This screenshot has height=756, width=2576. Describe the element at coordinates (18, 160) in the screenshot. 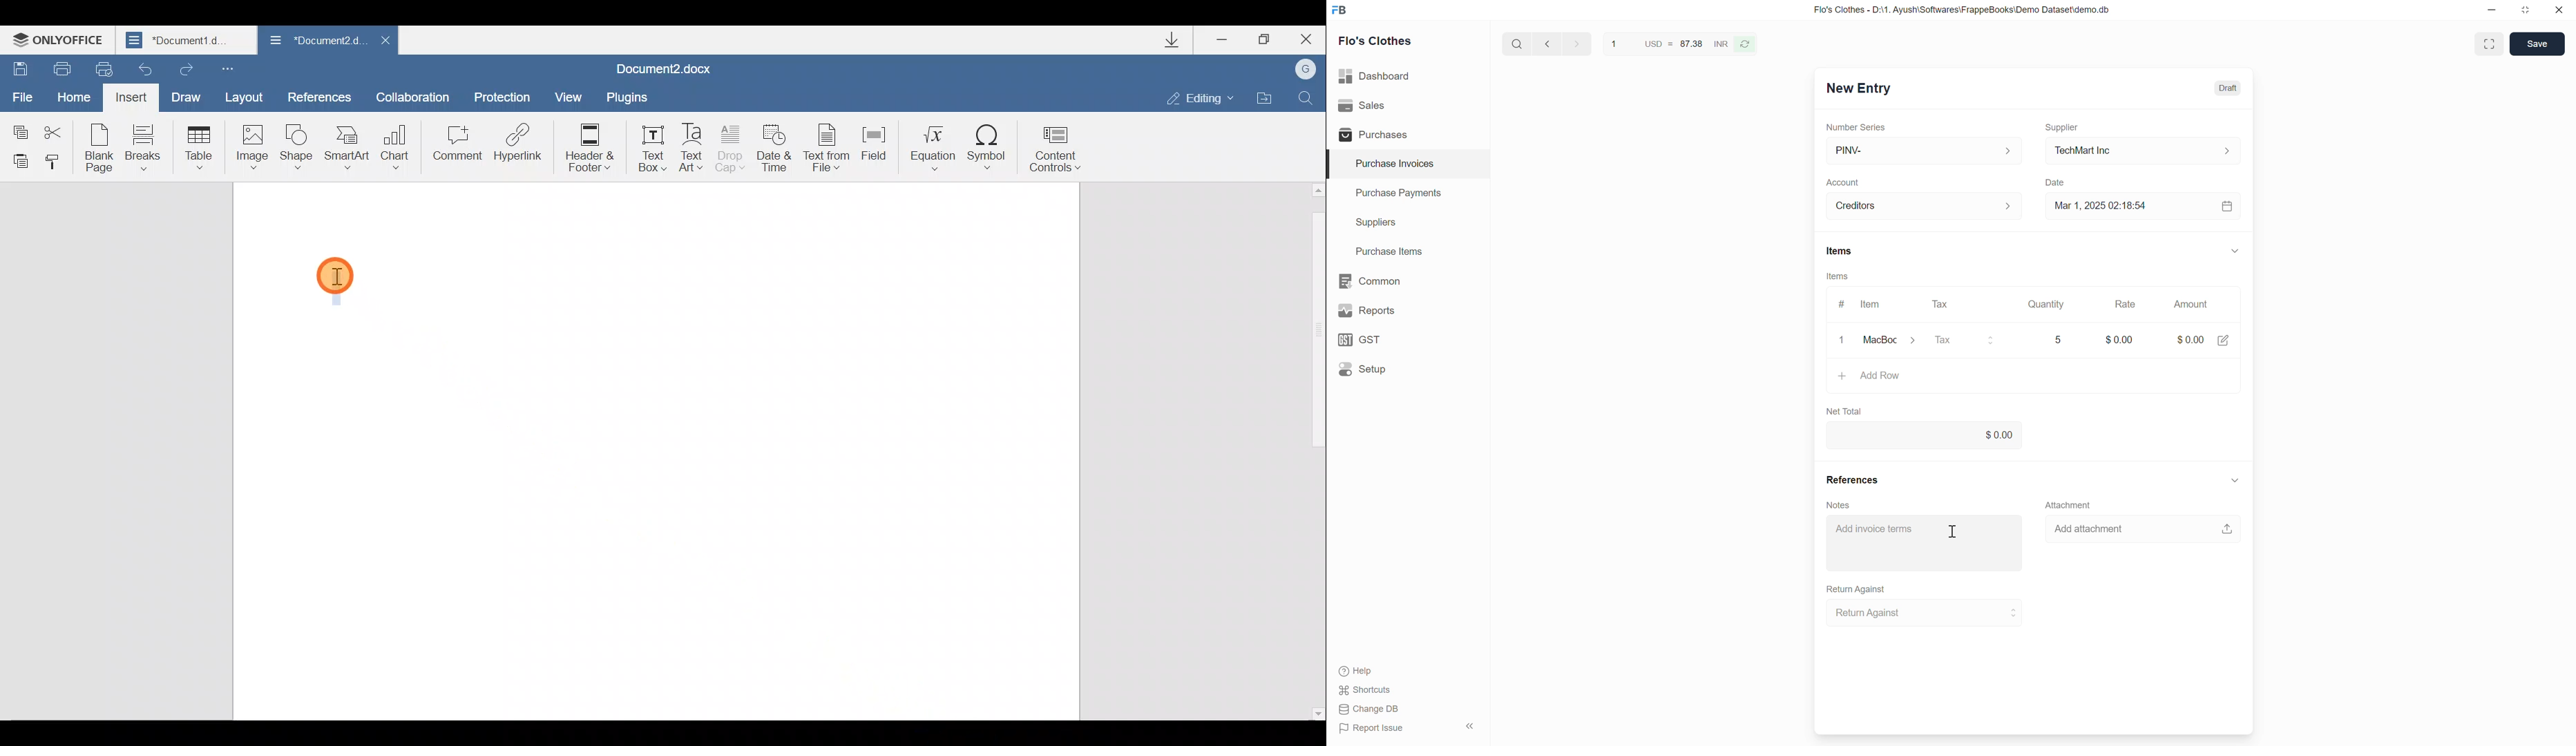

I see `Paste` at that location.